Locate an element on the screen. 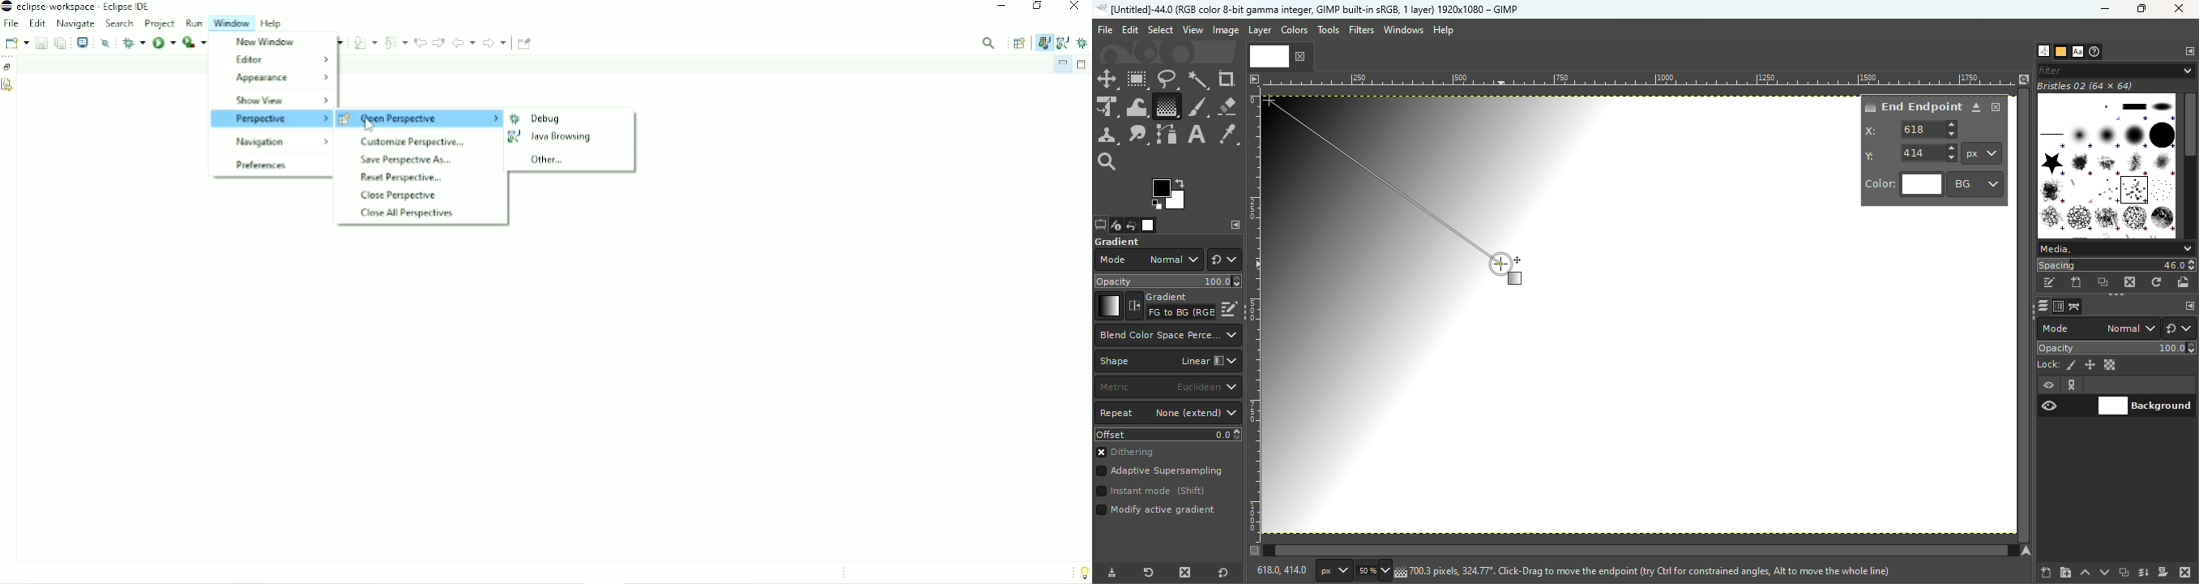 Image resolution: width=2212 pixels, height=588 pixels. Reset tool preset is located at coordinates (1146, 573).